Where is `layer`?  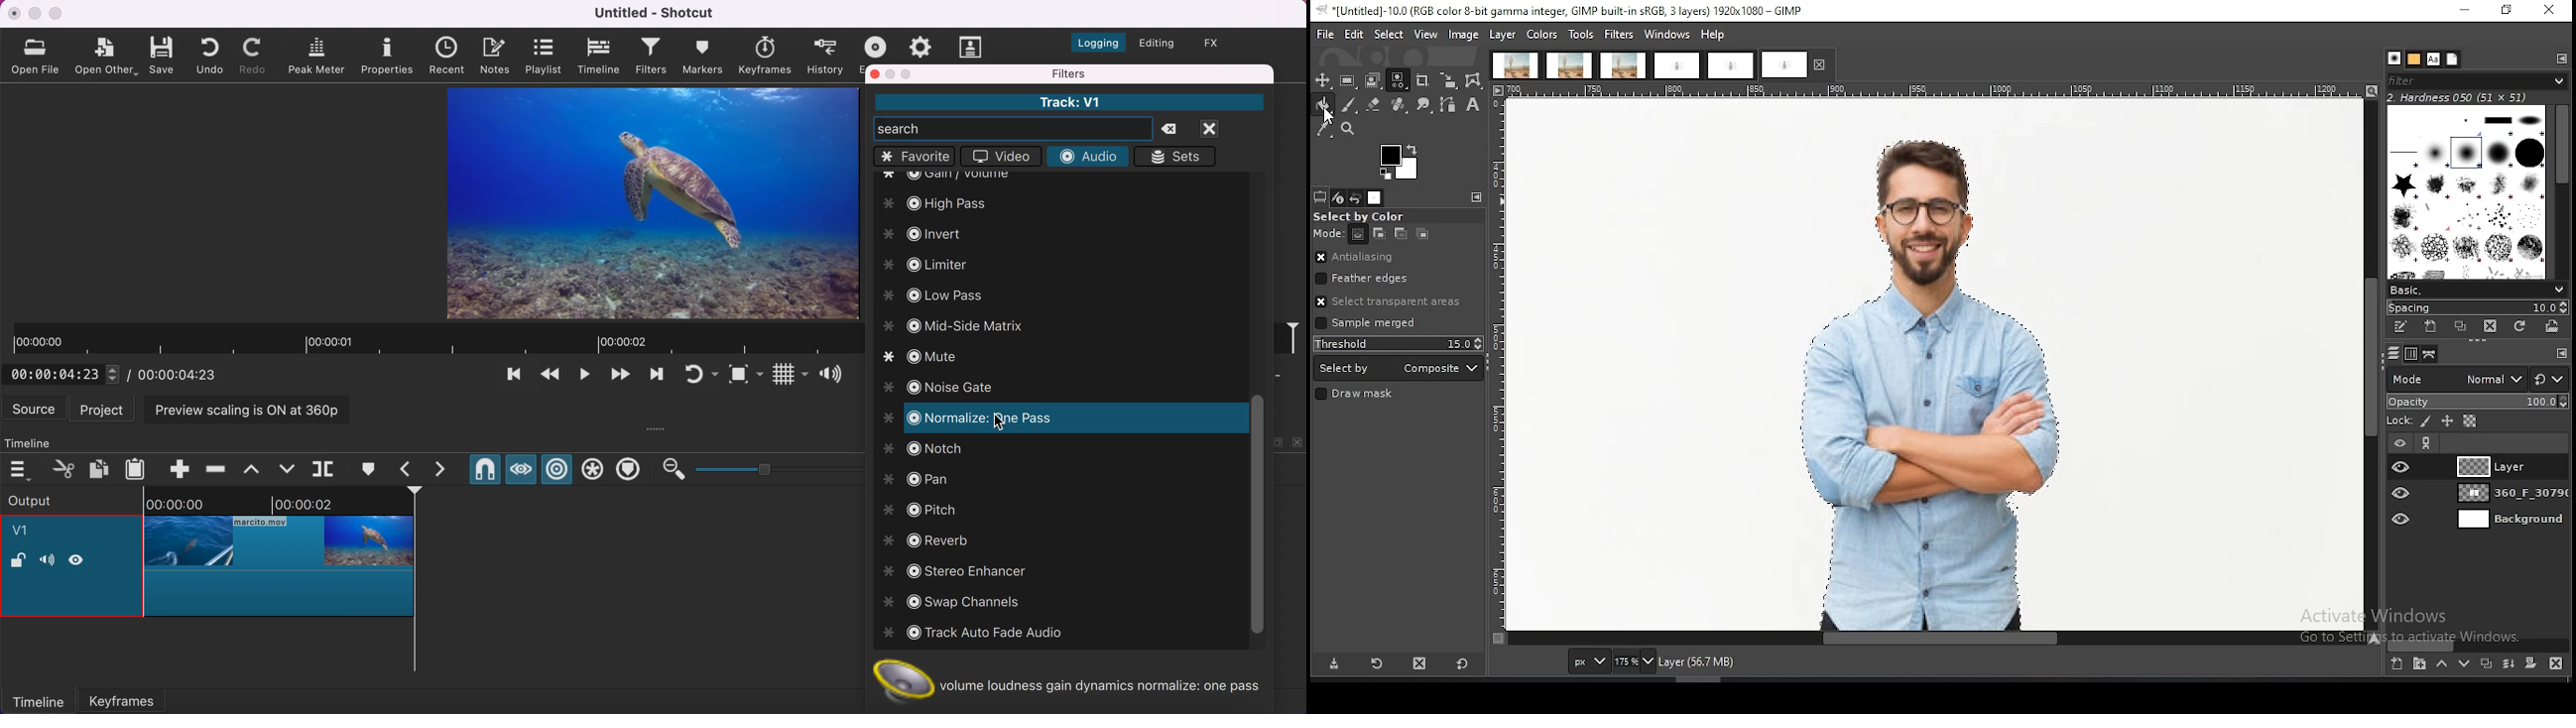
layer is located at coordinates (2509, 493).